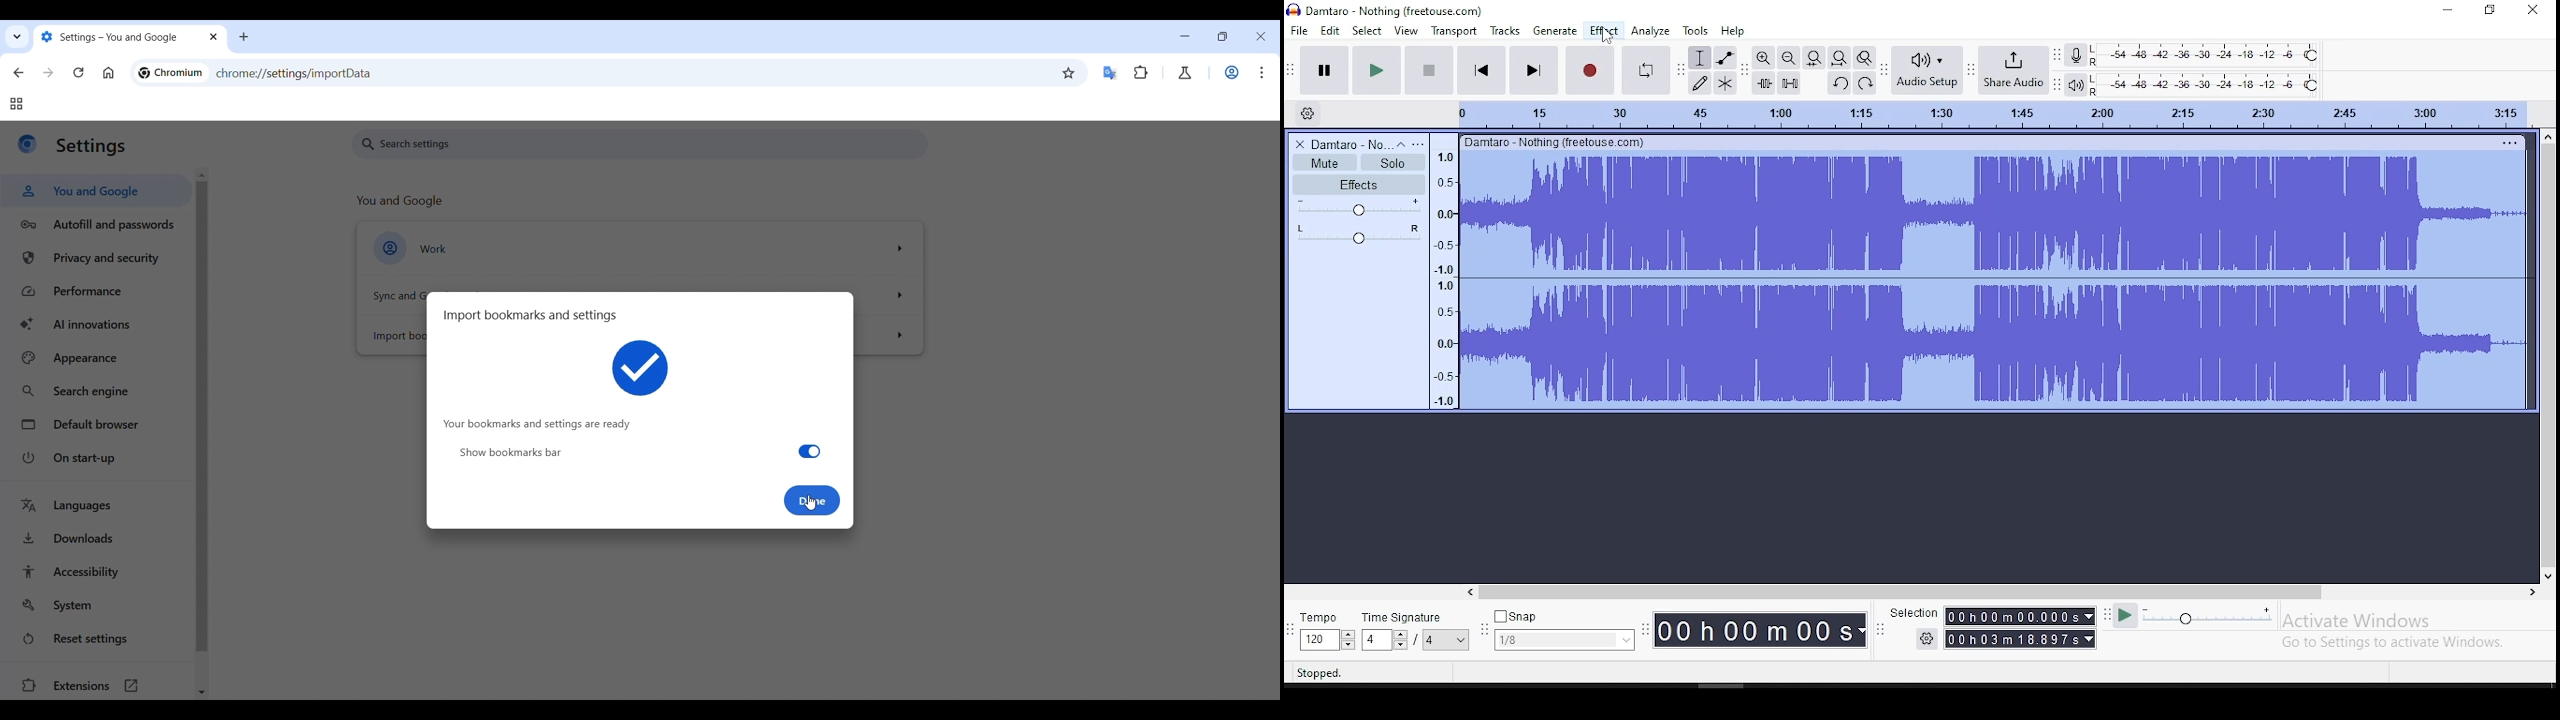 This screenshot has height=728, width=2576. What do you see at coordinates (811, 504) in the screenshot?
I see `Cursor clicking on Done` at bounding box center [811, 504].